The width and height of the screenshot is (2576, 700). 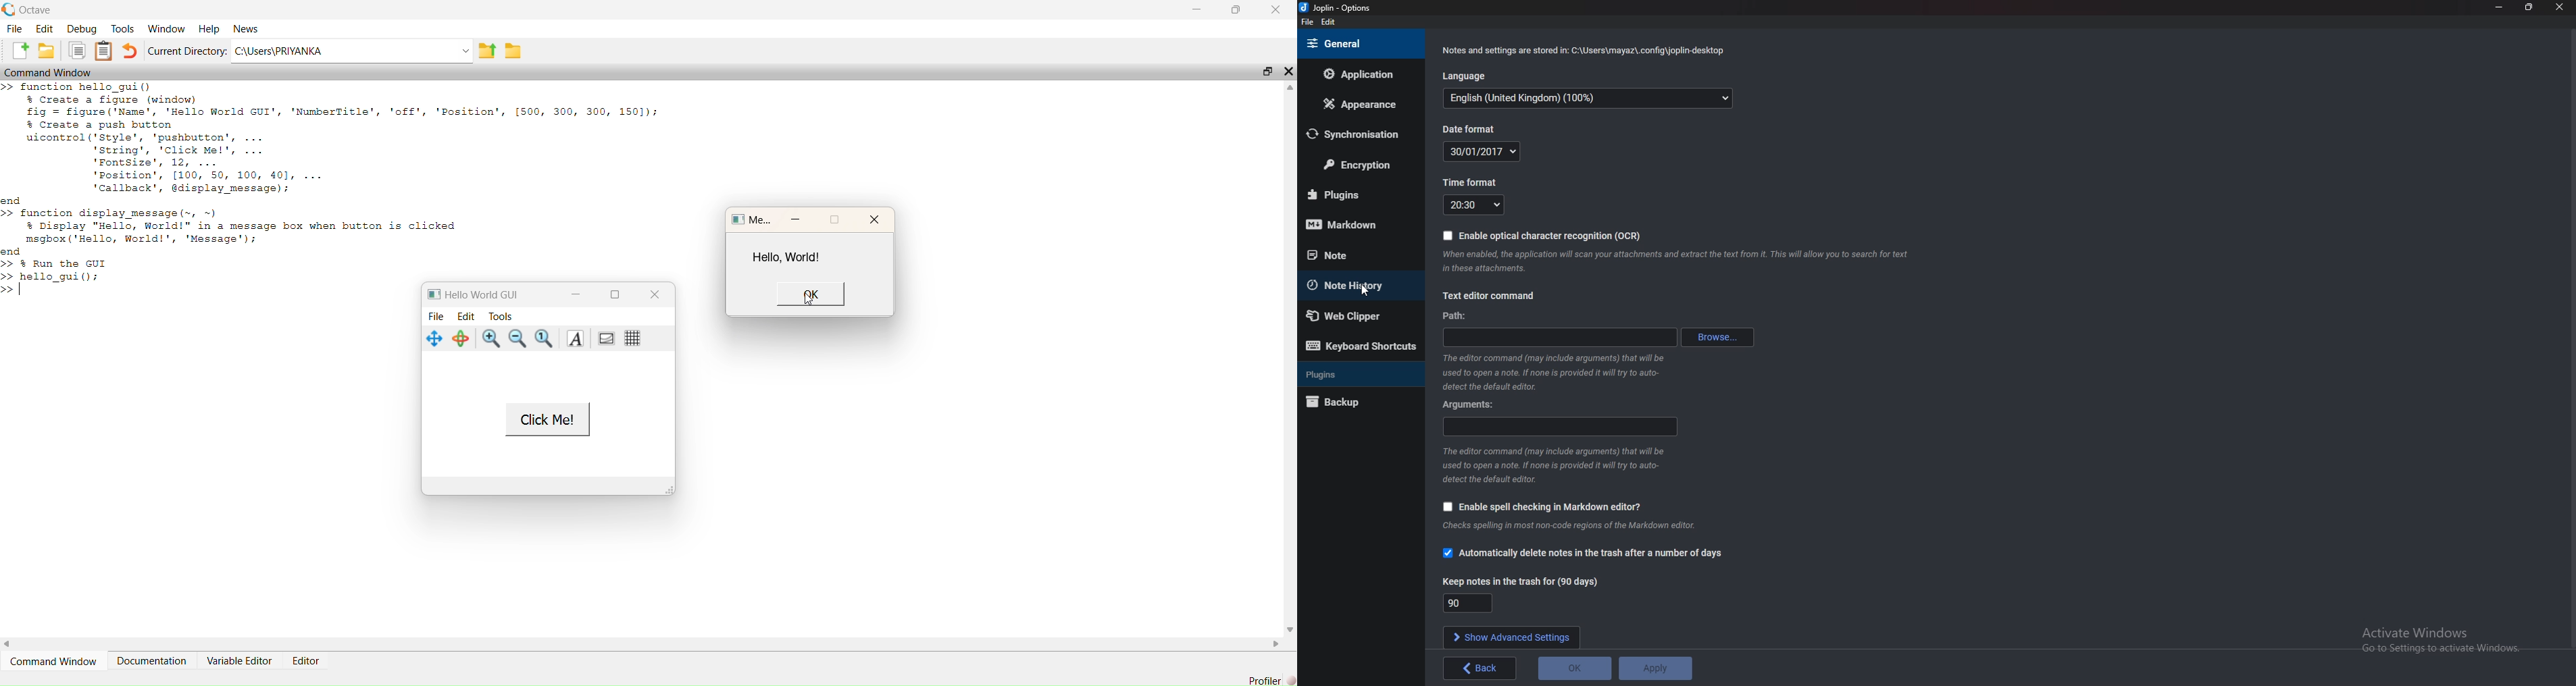 I want to click on language, so click(x=1464, y=77).